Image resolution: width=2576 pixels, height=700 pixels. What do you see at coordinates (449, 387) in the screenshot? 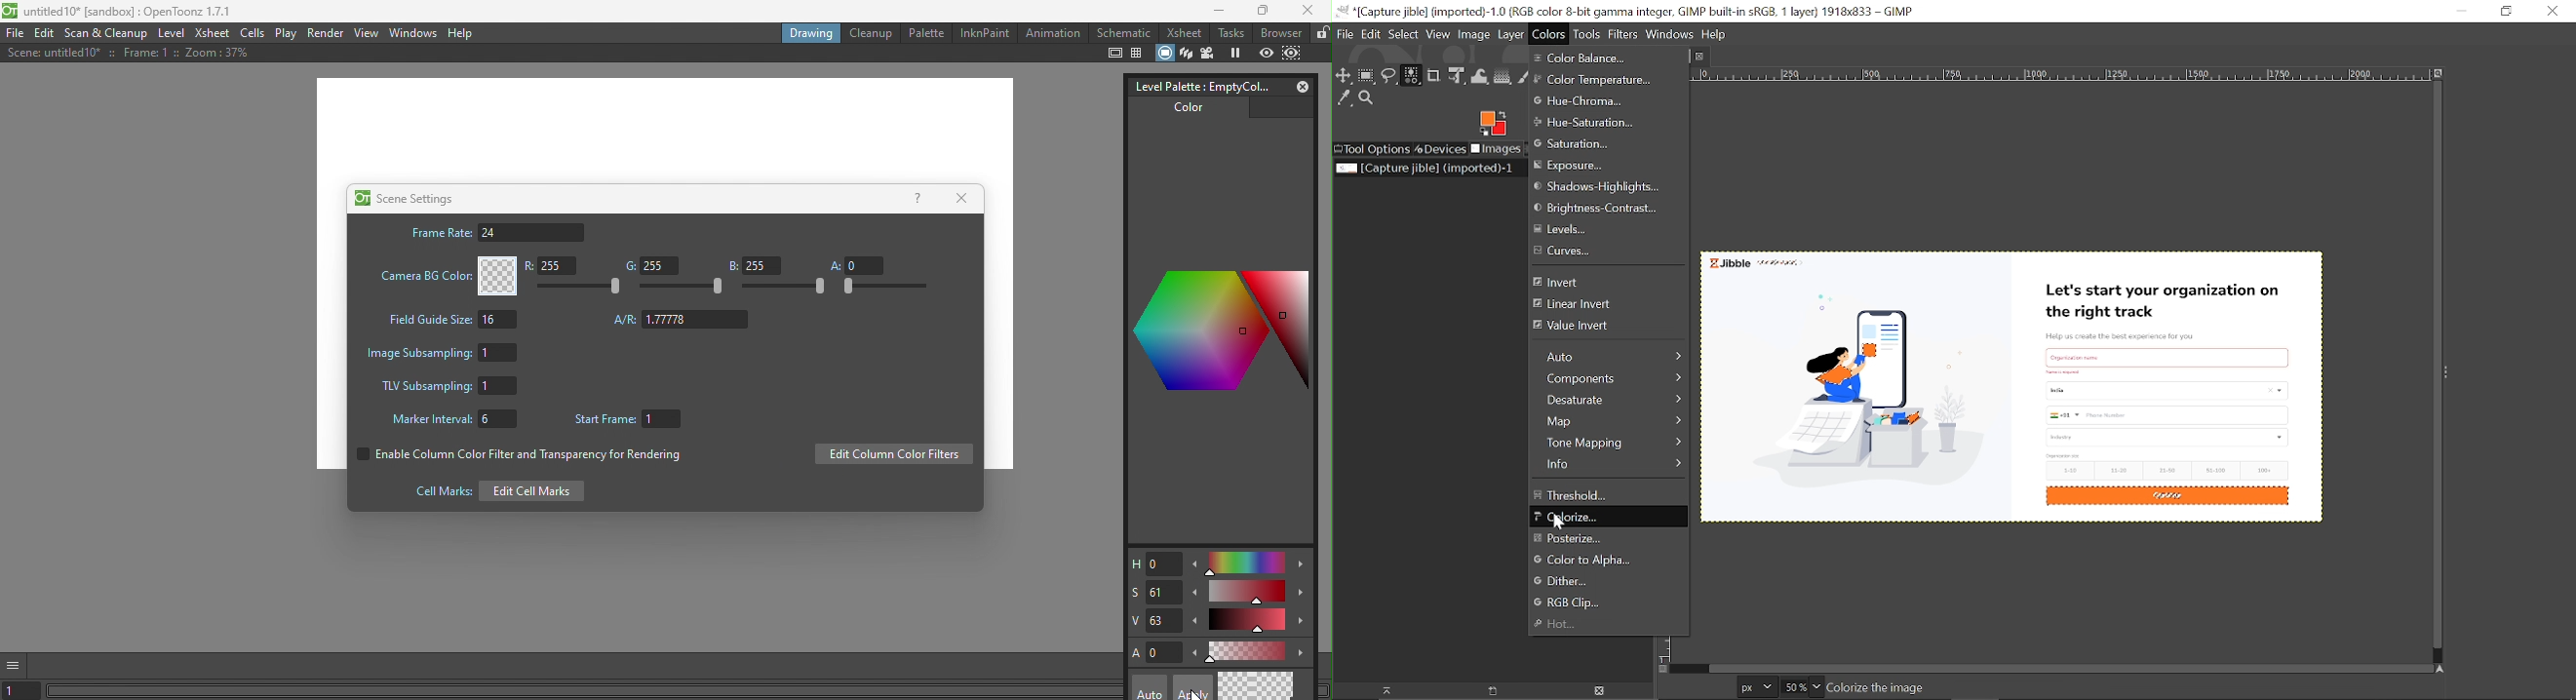
I see `TLV Subsampling` at bounding box center [449, 387].